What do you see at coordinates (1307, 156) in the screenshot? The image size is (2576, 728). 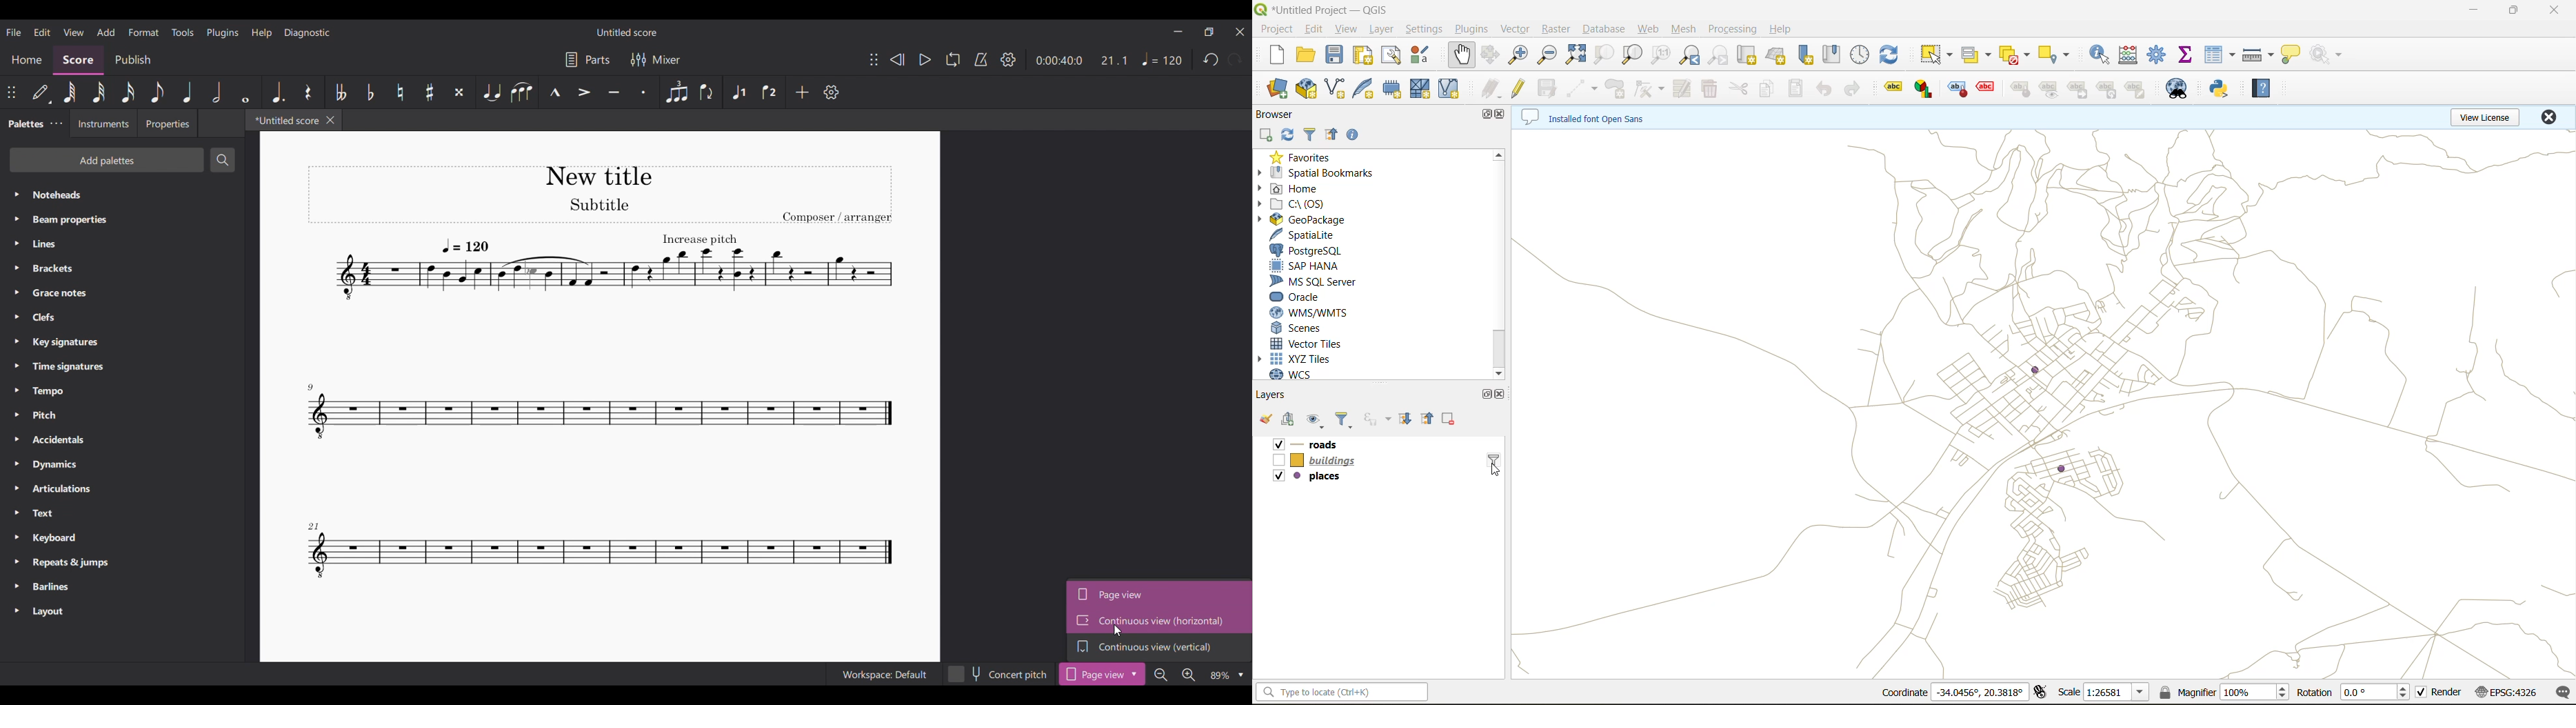 I see `favorites` at bounding box center [1307, 156].